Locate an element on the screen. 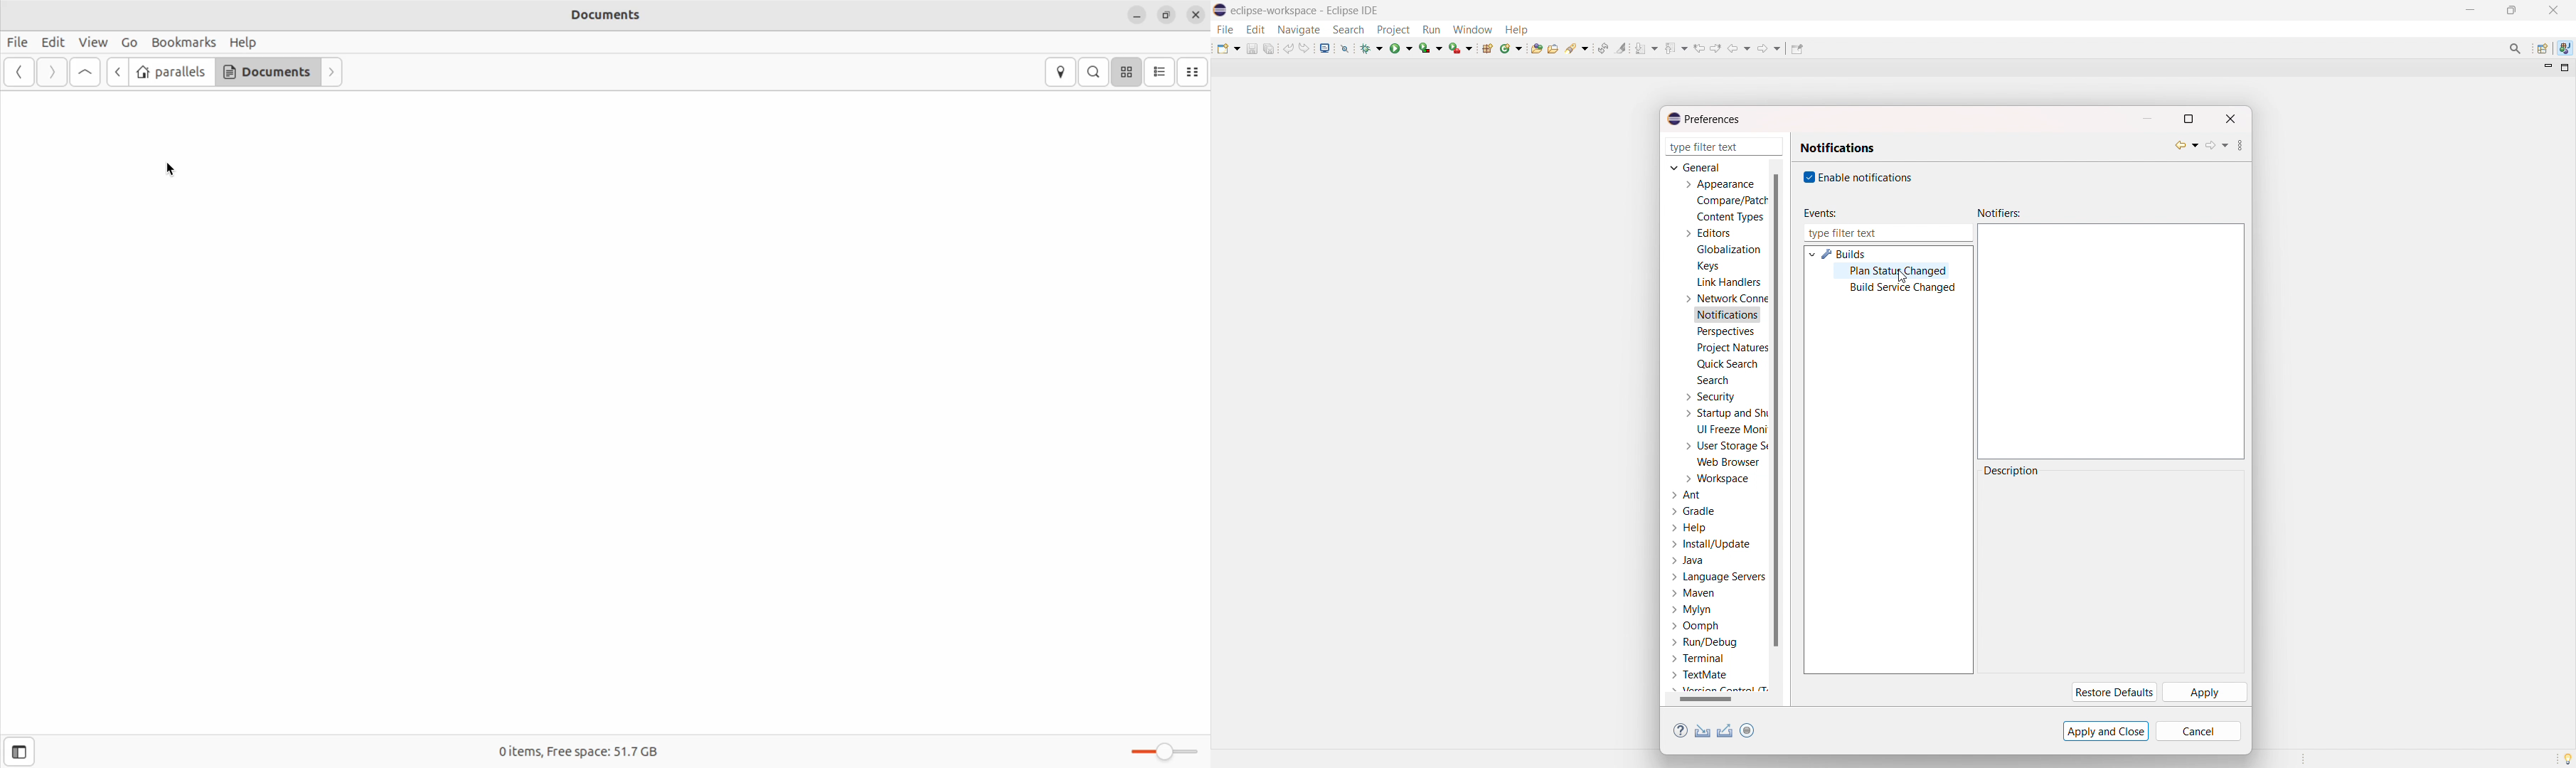 This screenshot has height=784, width=2576. Forward is located at coordinates (331, 72).